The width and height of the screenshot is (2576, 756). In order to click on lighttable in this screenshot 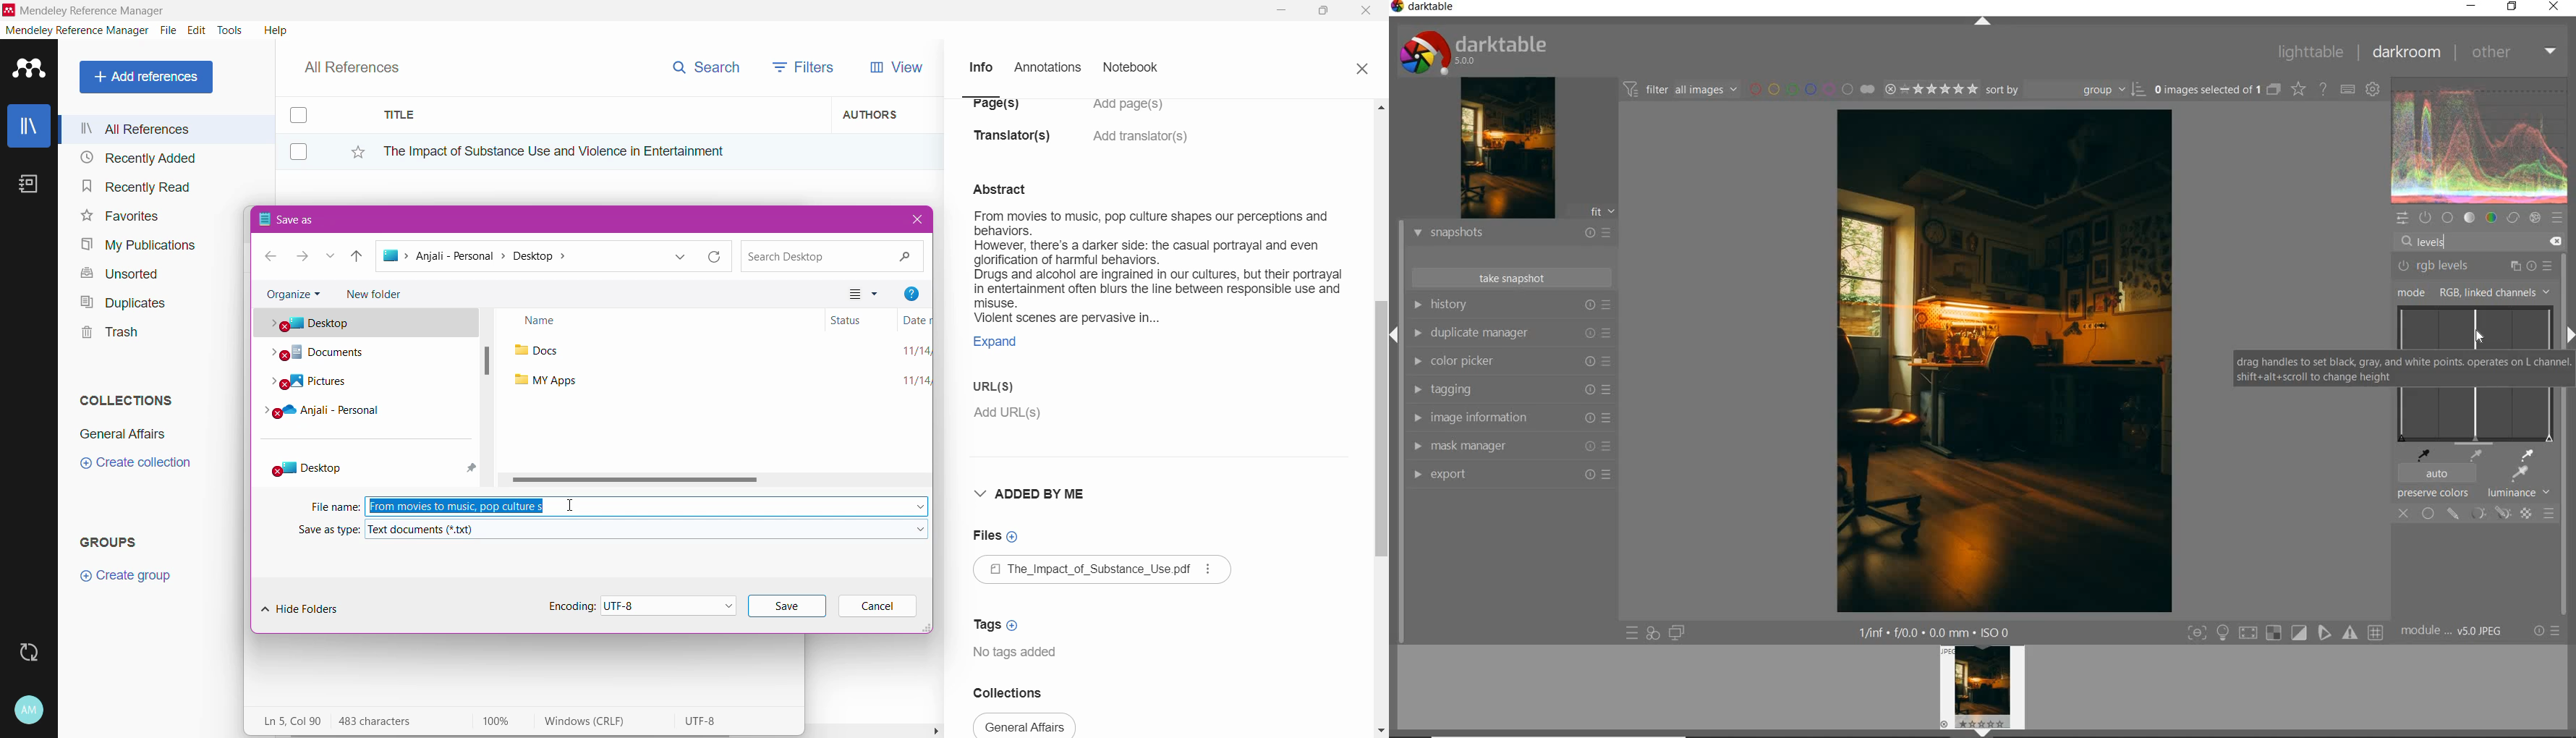, I will do `click(2311, 54)`.